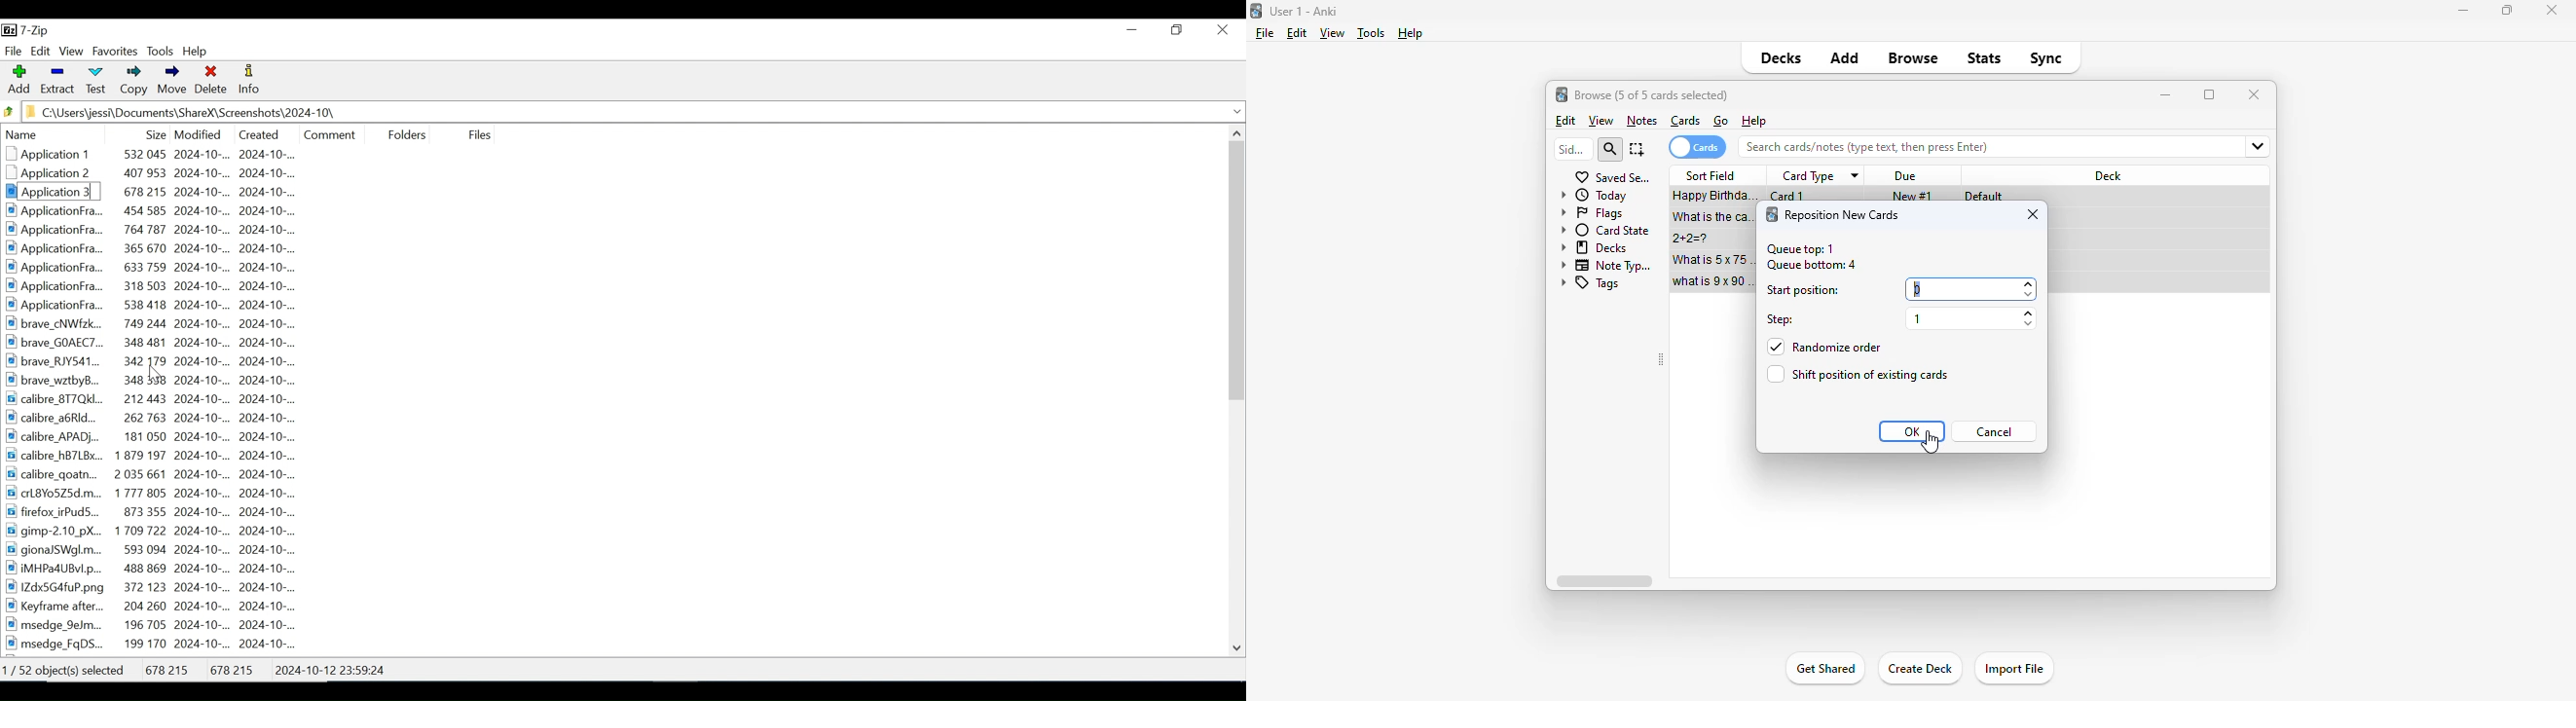 The height and width of the screenshot is (728, 2576). What do you see at coordinates (1179, 29) in the screenshot?
I see `Restore` at bounding box center [1179, 29].